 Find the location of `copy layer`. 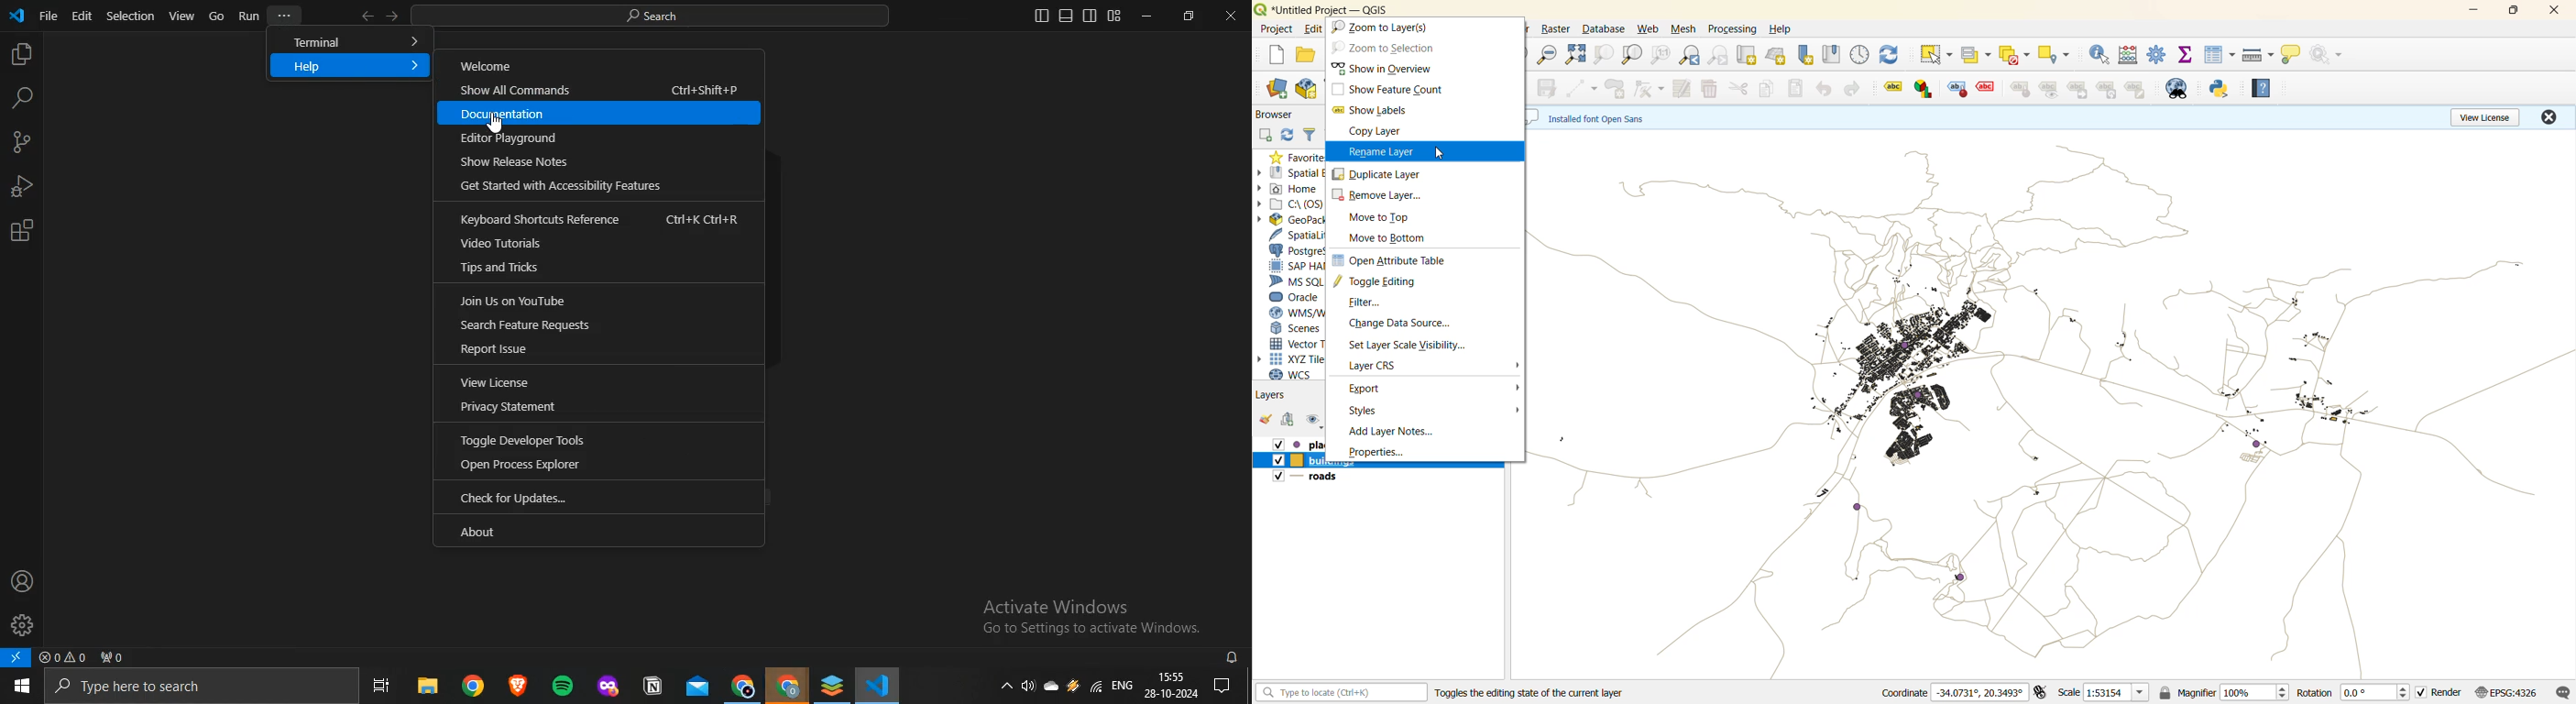

copy layer is located at coordinates (1383, 132).